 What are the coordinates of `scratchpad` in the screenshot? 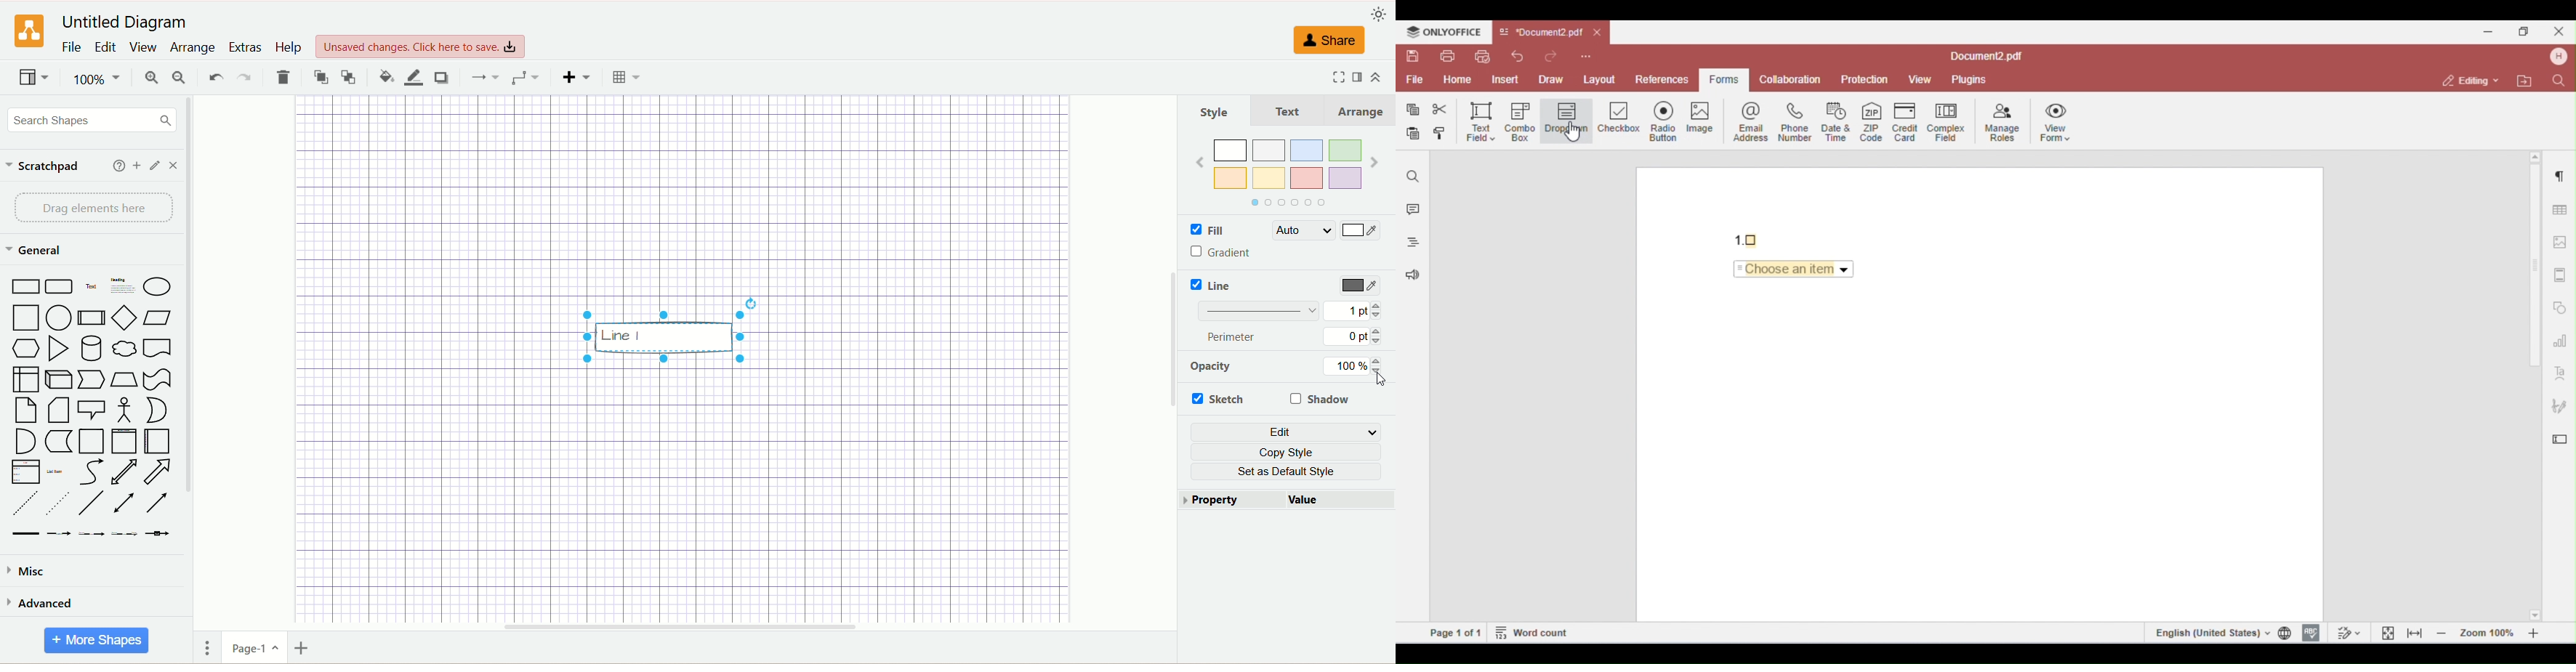 It's located at (44, 166).